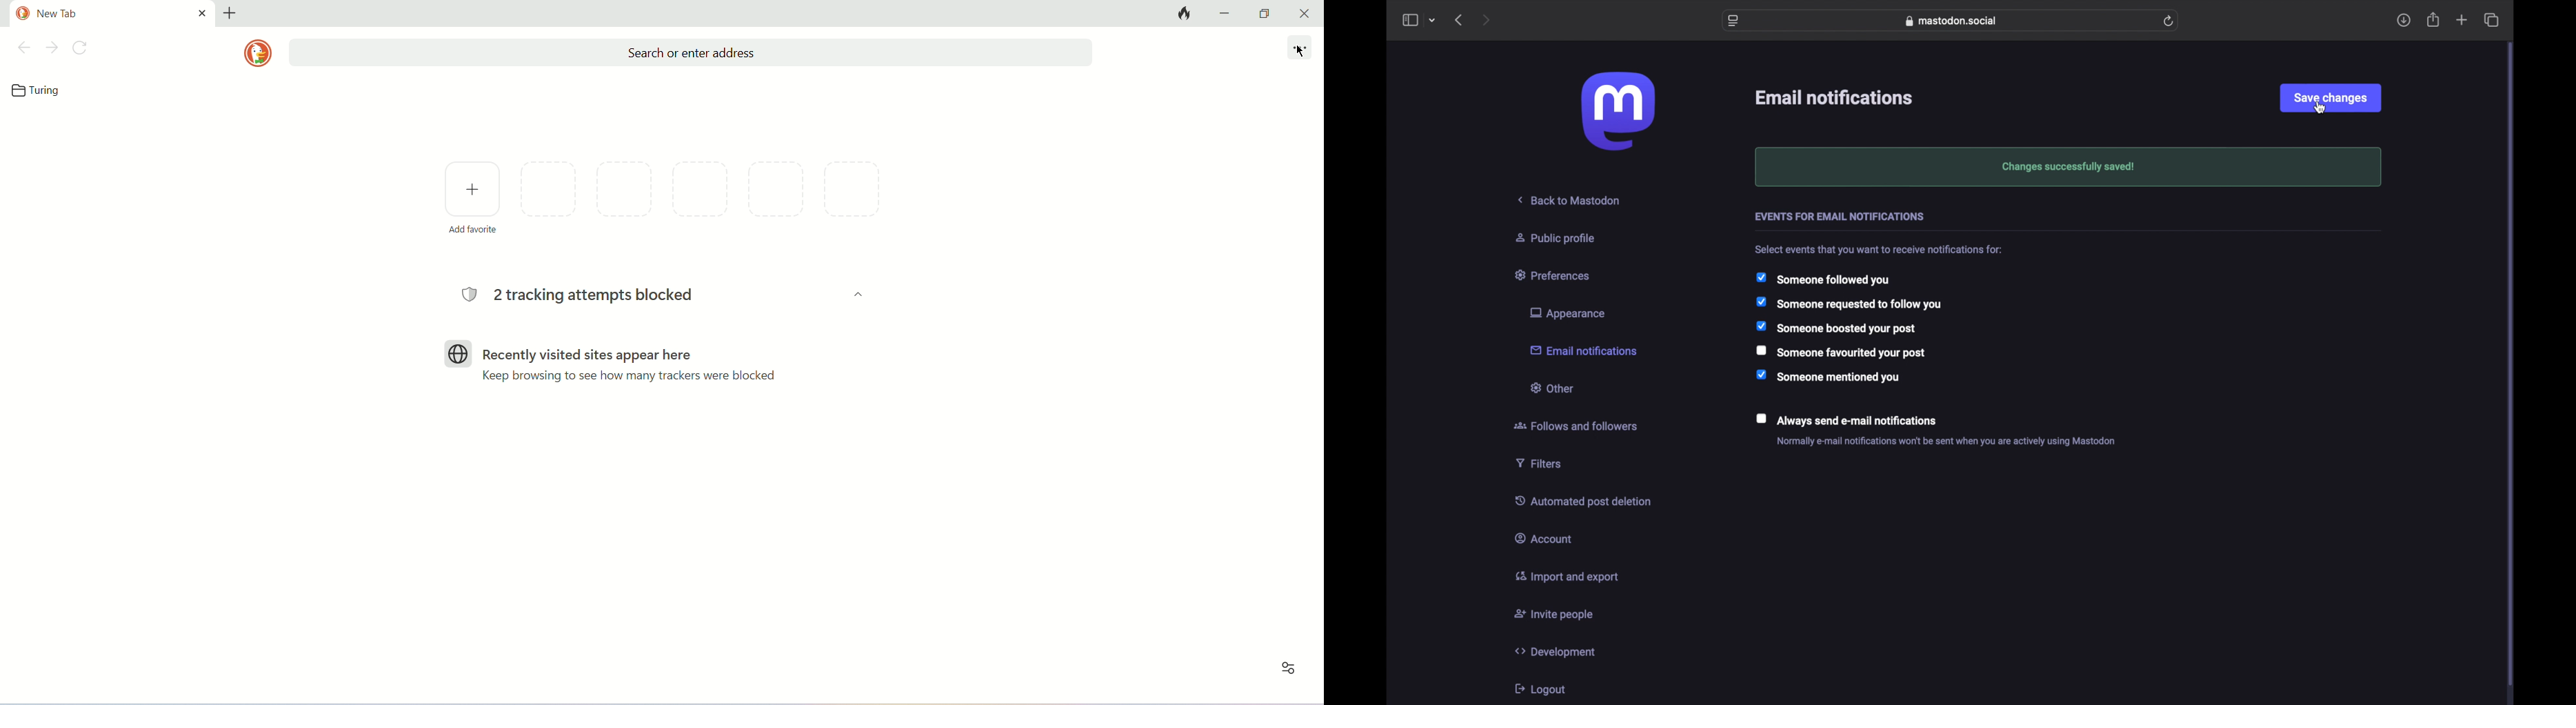  Describe the element at coordinates (1544, 537) in the screenshot. I see `account` at that location.